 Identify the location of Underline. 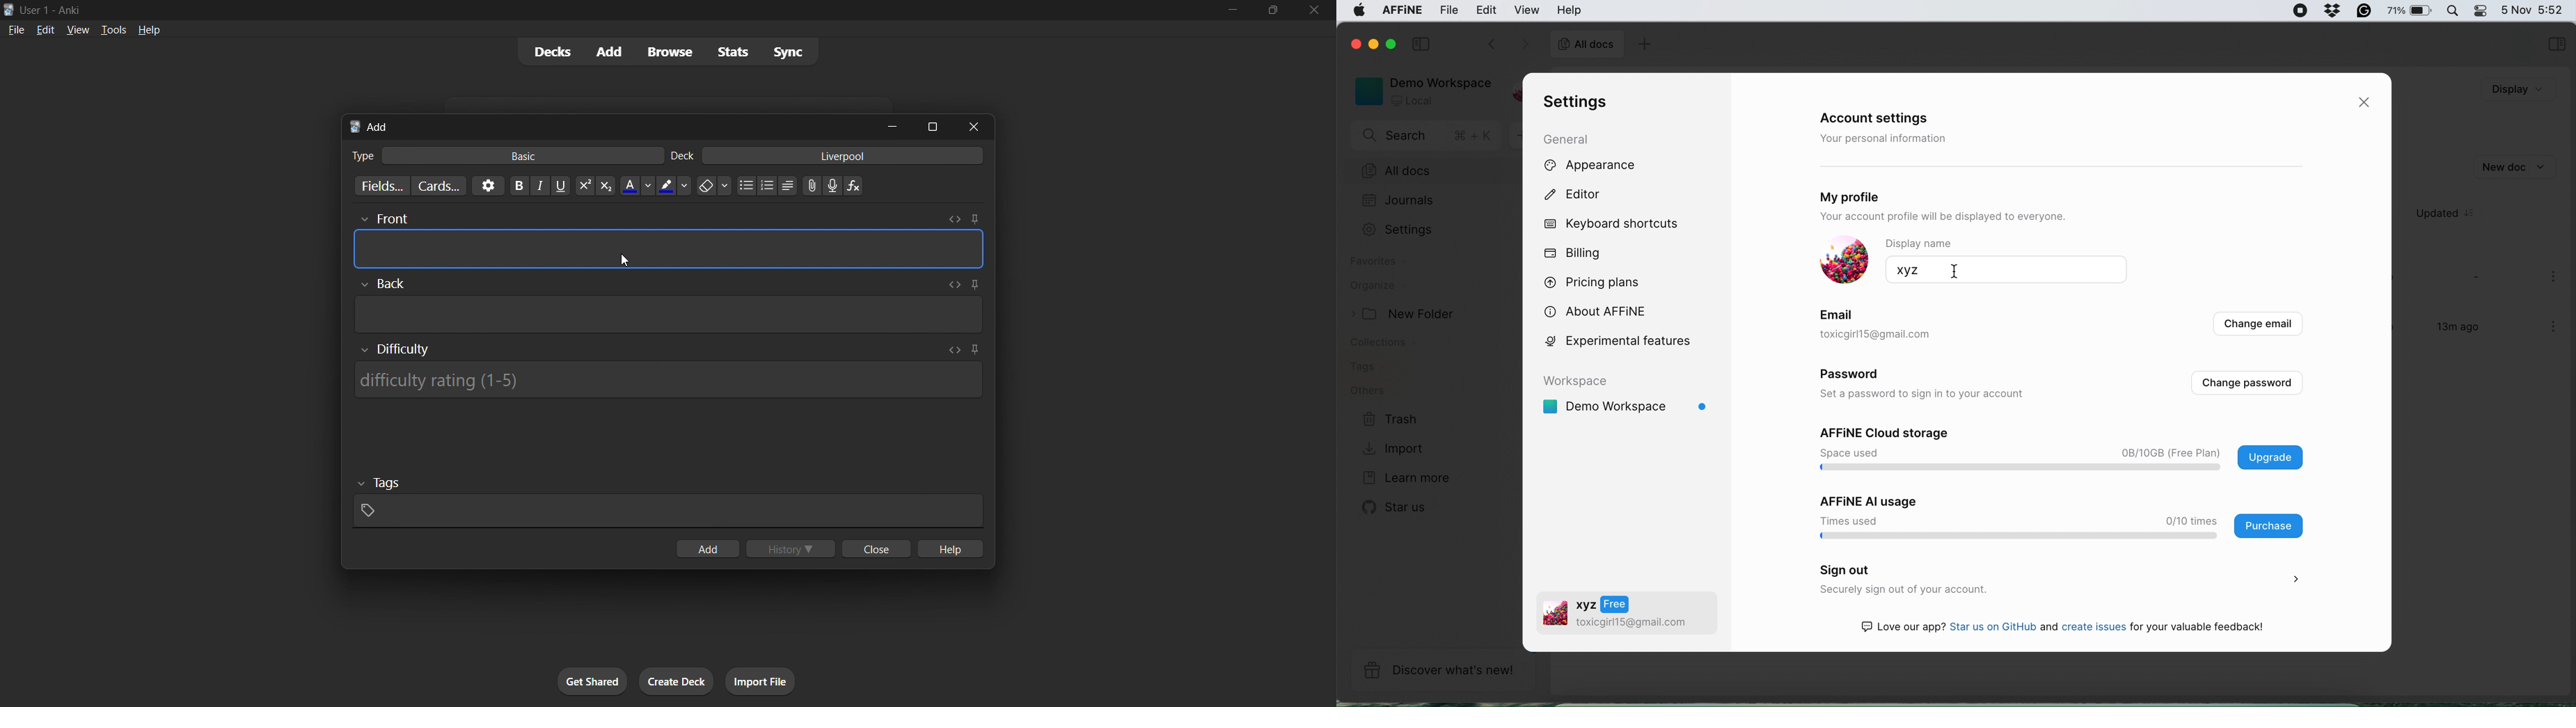
(560, 186).